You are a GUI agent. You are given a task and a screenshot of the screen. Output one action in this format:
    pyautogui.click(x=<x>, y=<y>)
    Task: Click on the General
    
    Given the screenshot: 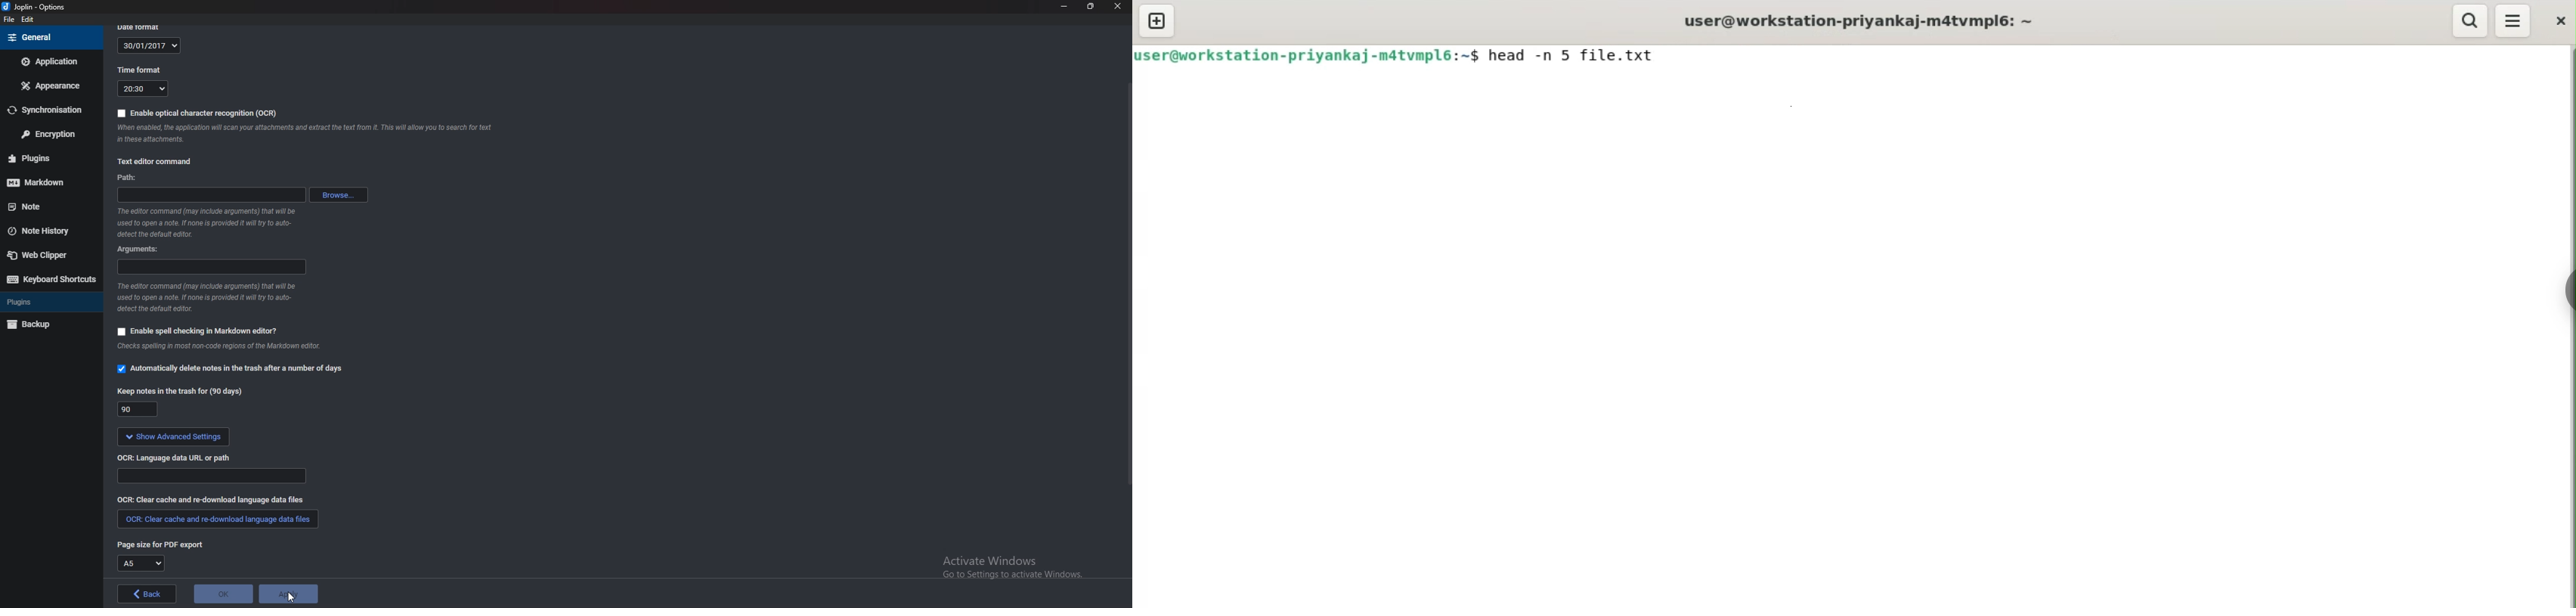 What is the action you would take?
    pyautogui.click(x=50, y=38)
    